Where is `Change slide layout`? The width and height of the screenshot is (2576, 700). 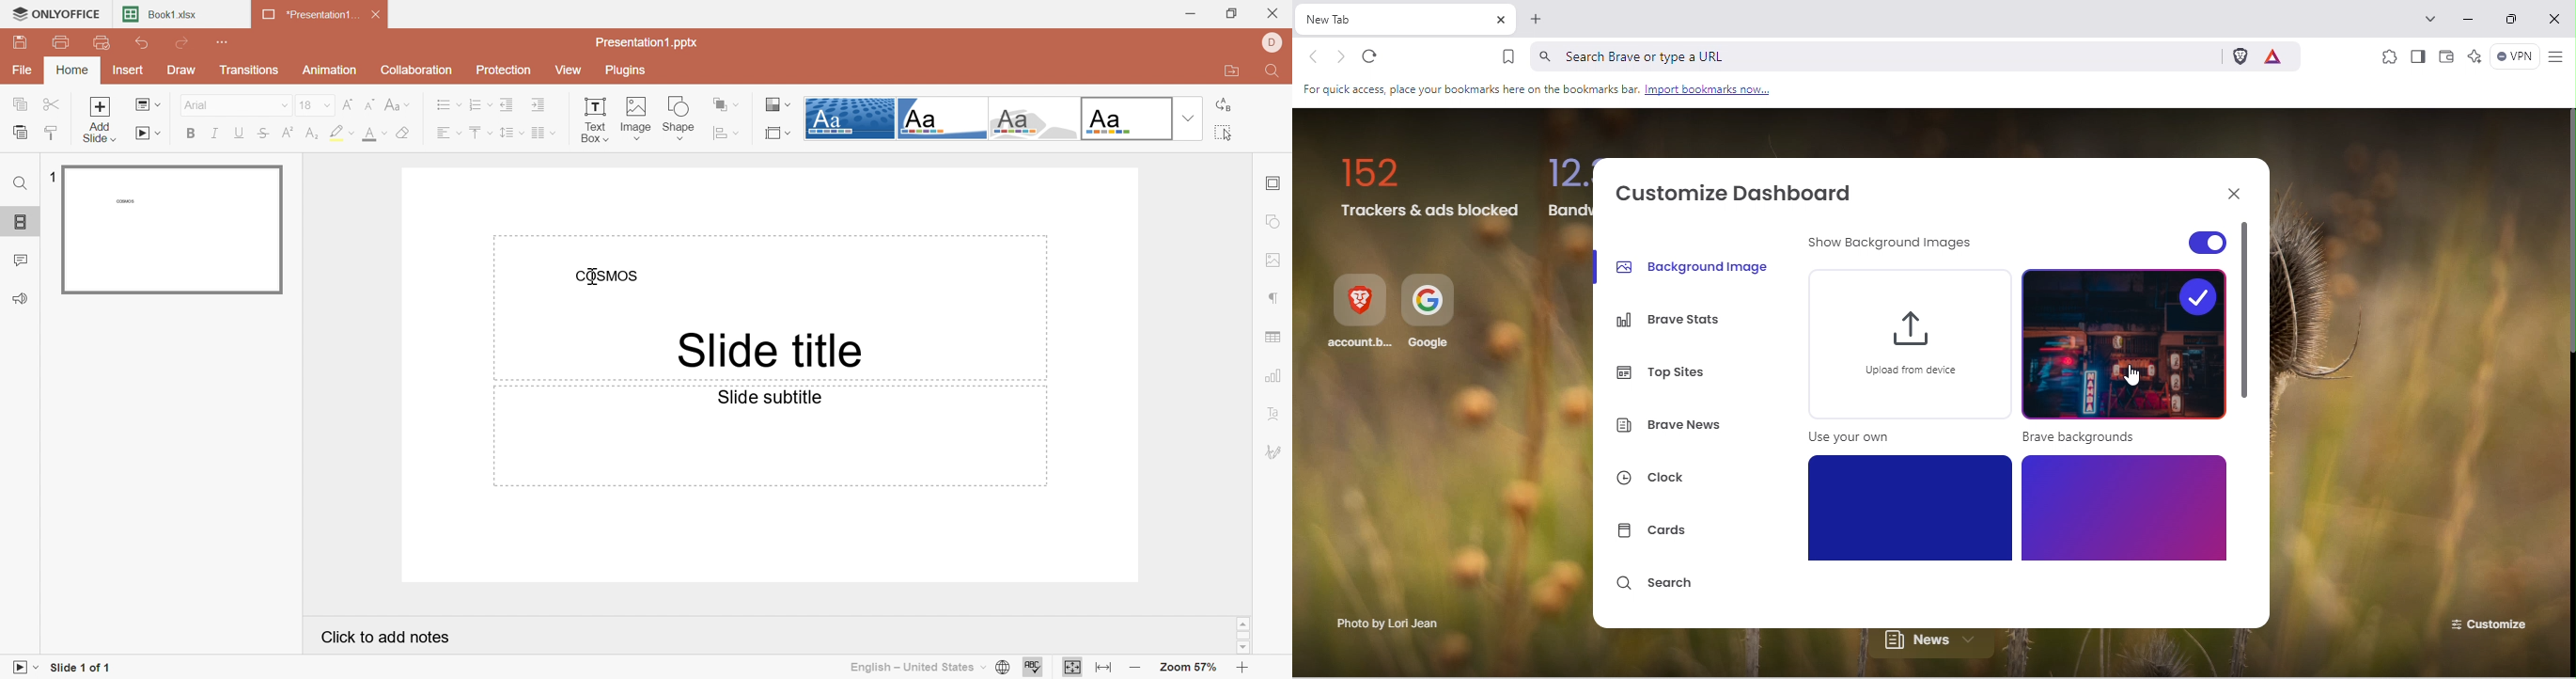 Change slide layout is located at coordinates (145, 105).